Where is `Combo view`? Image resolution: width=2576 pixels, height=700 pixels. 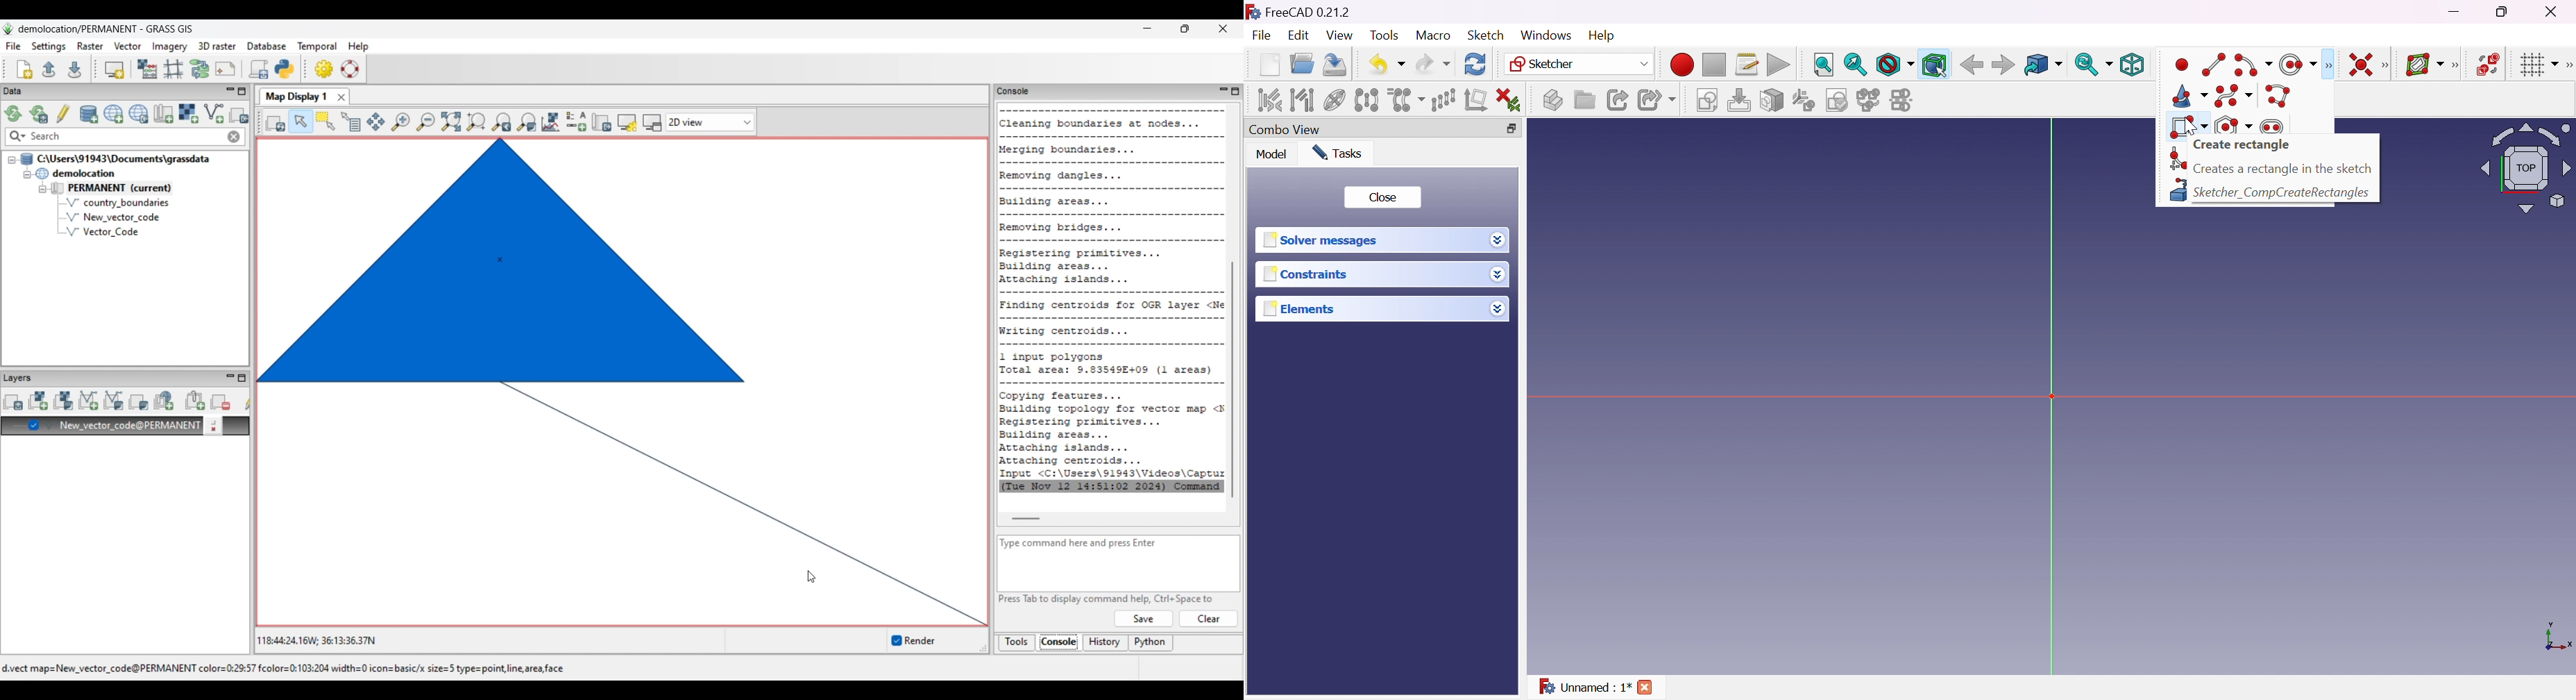
Combo view is located at coordinates (1285, 129).